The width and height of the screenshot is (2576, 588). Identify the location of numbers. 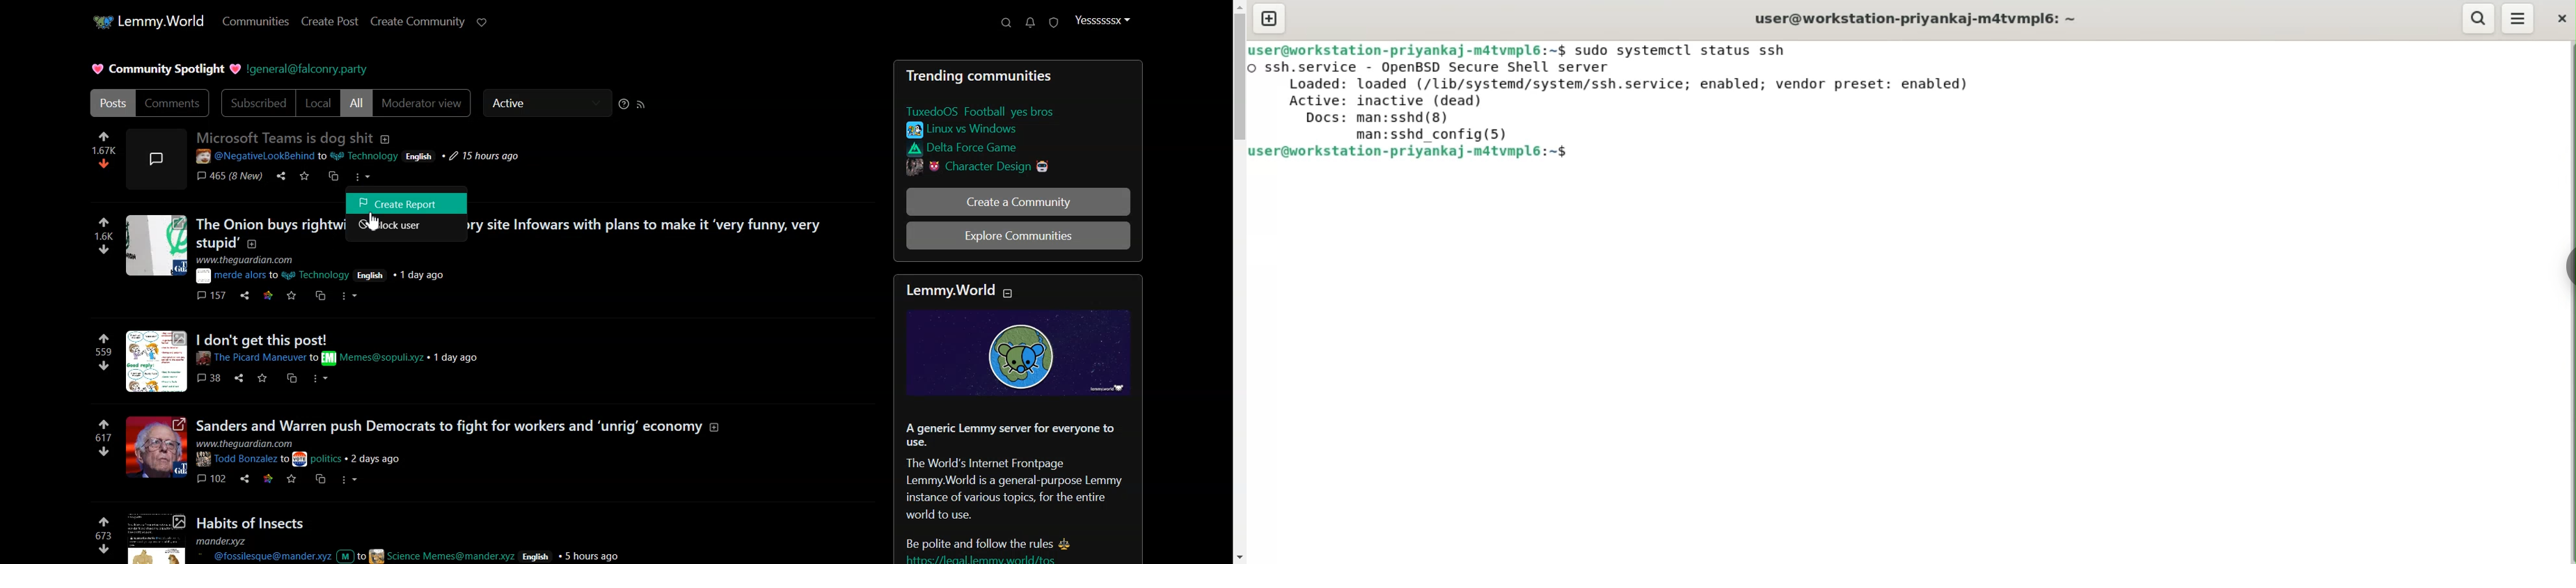
(104, 352).